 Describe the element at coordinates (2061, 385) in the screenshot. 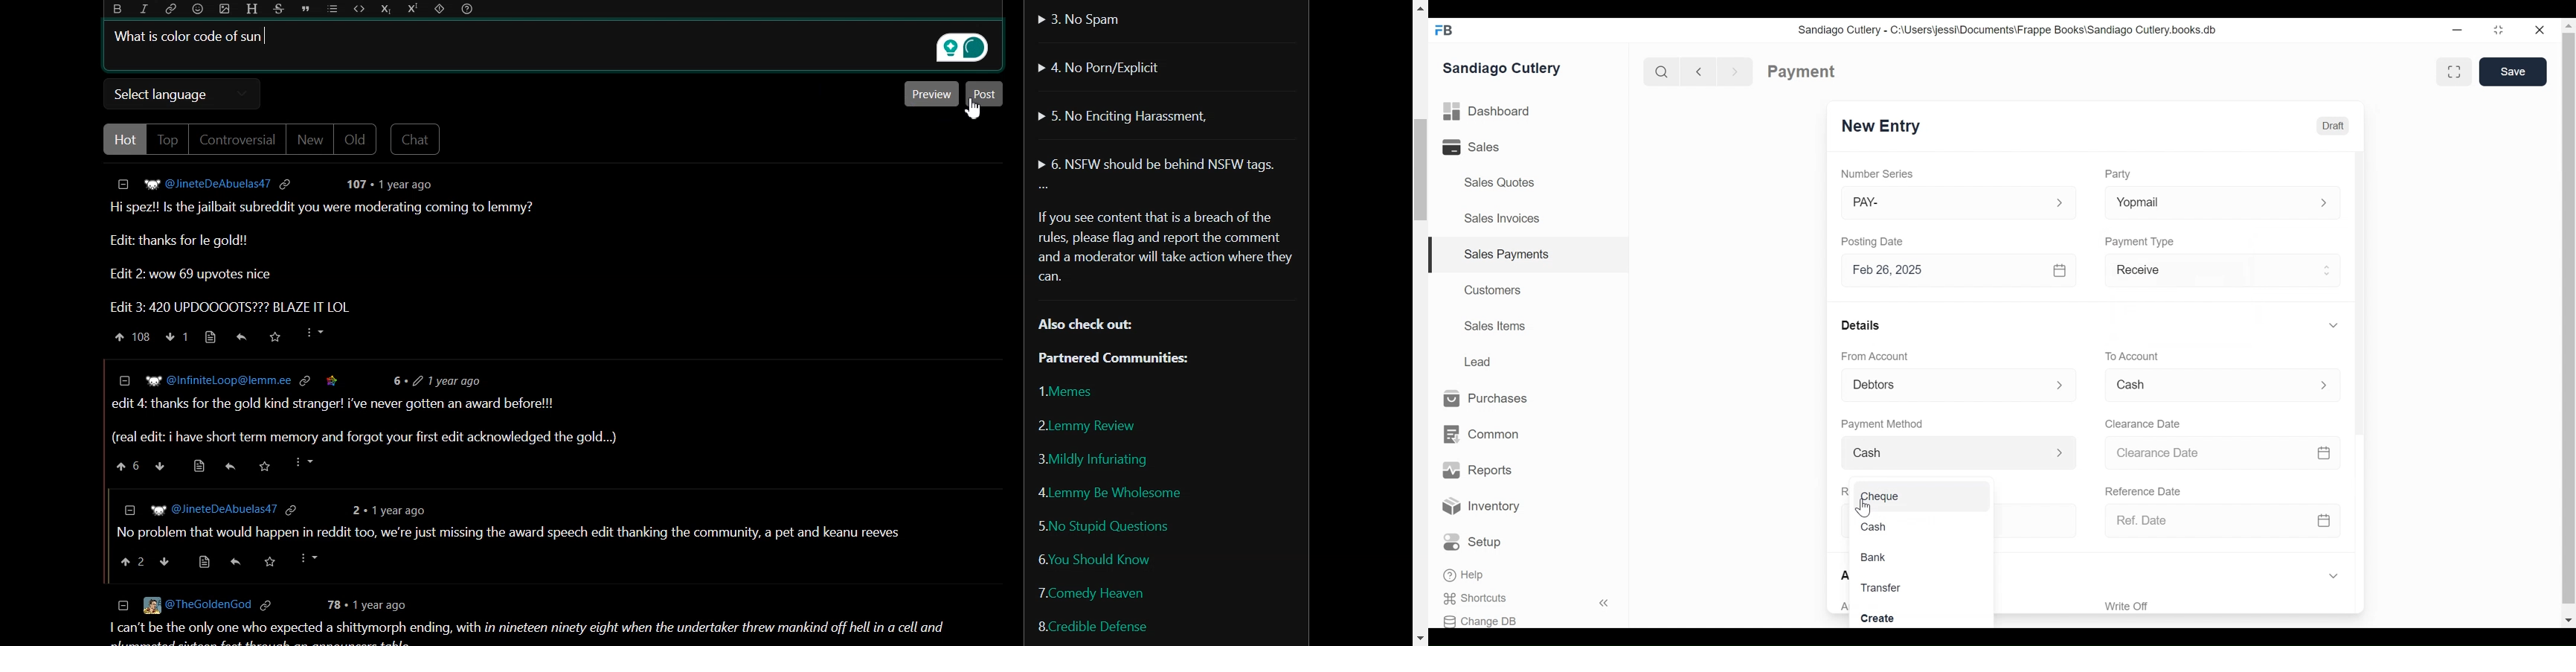

I see `Expand` at that location.